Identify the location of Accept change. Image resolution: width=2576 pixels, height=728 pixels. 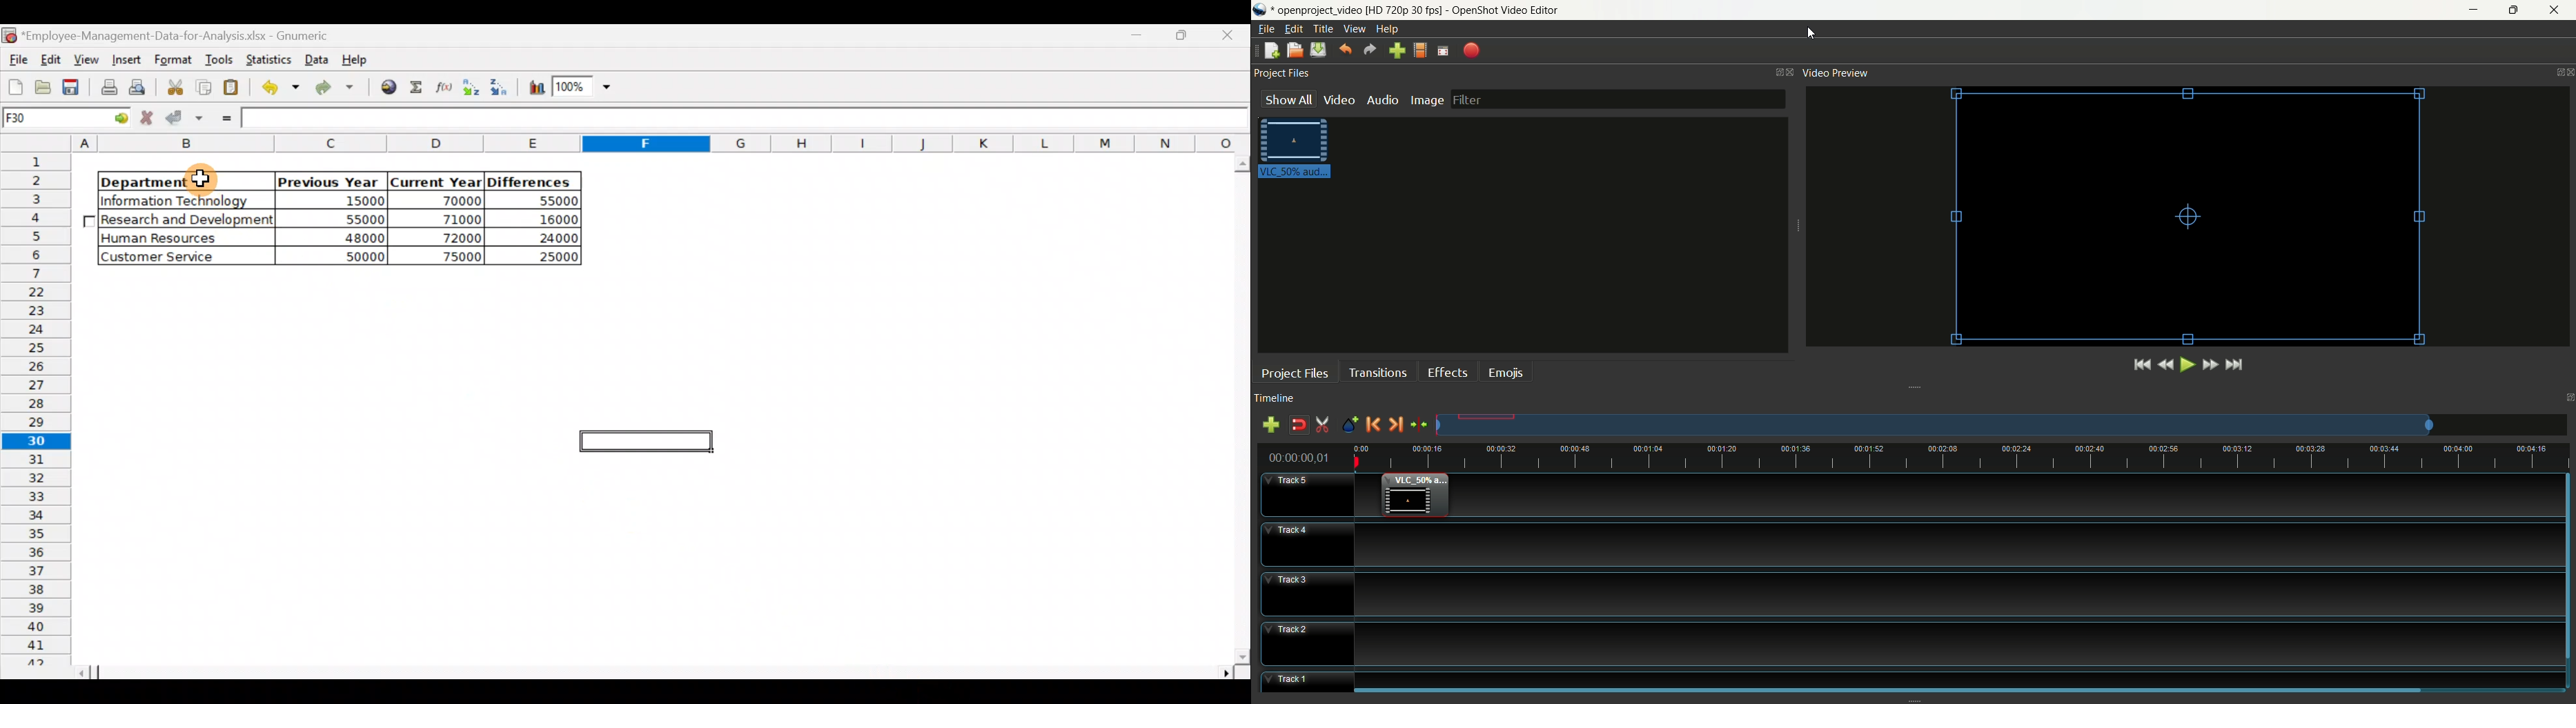
(184, 118).